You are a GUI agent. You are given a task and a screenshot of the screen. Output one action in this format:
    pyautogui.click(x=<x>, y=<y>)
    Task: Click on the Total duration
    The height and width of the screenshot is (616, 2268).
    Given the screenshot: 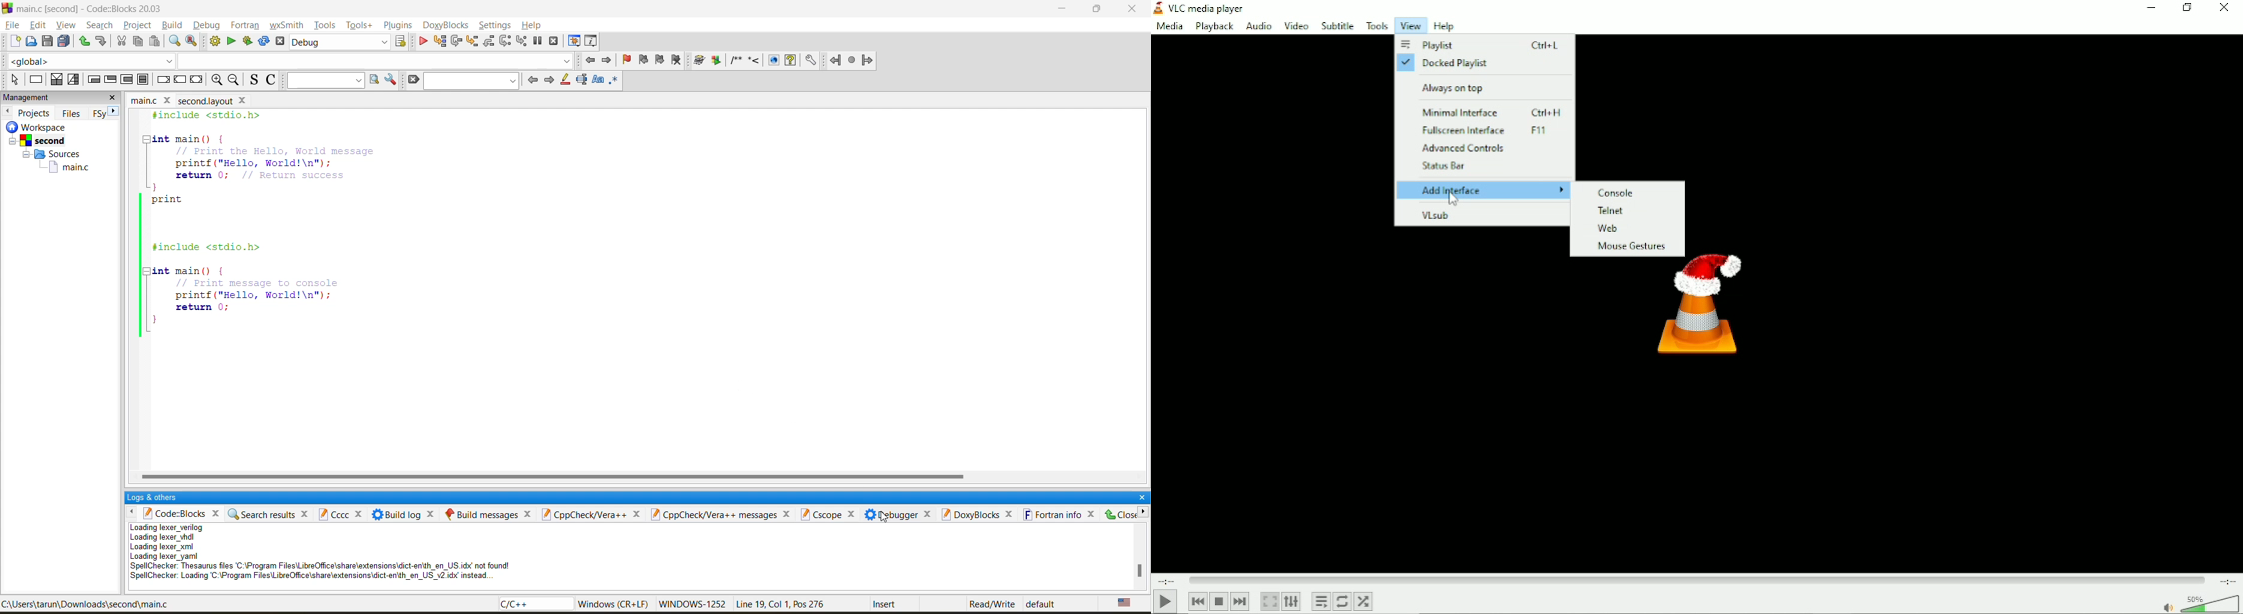 What is the action you would take?
    pyautogui.click(x=2226, y=580)
    